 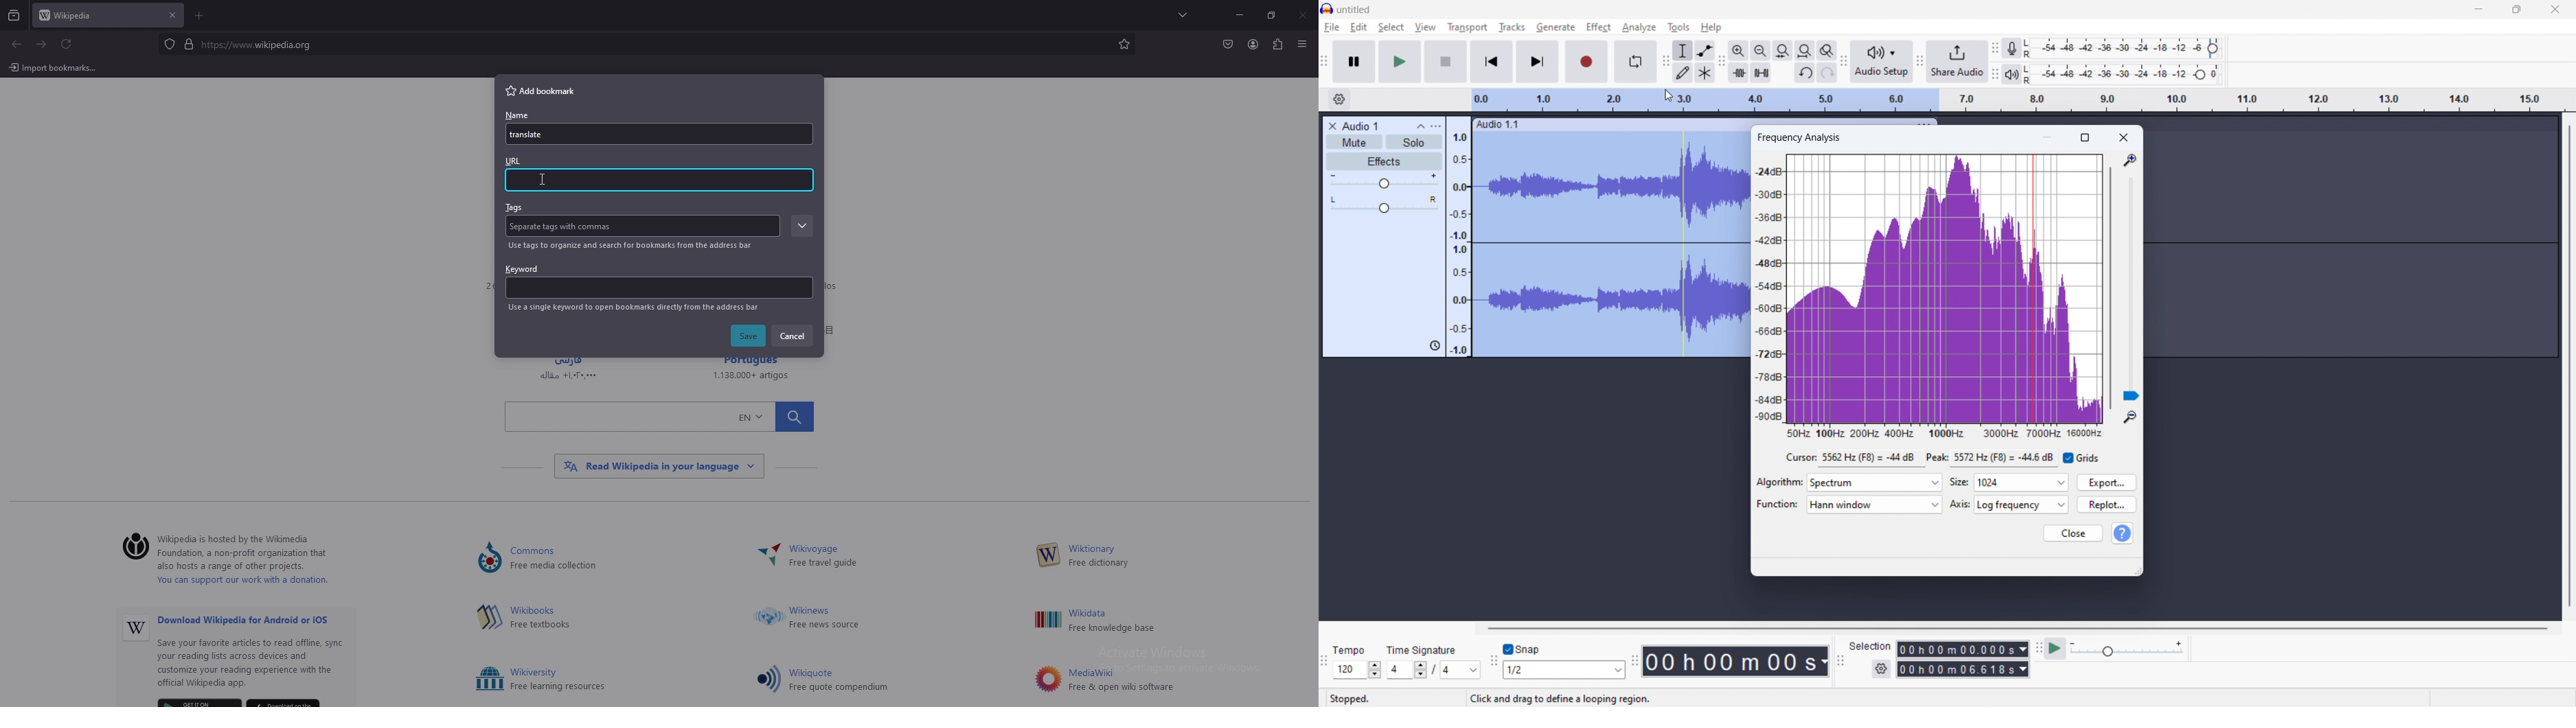 I want to click on Cursor, so click(x=1634, y=30).